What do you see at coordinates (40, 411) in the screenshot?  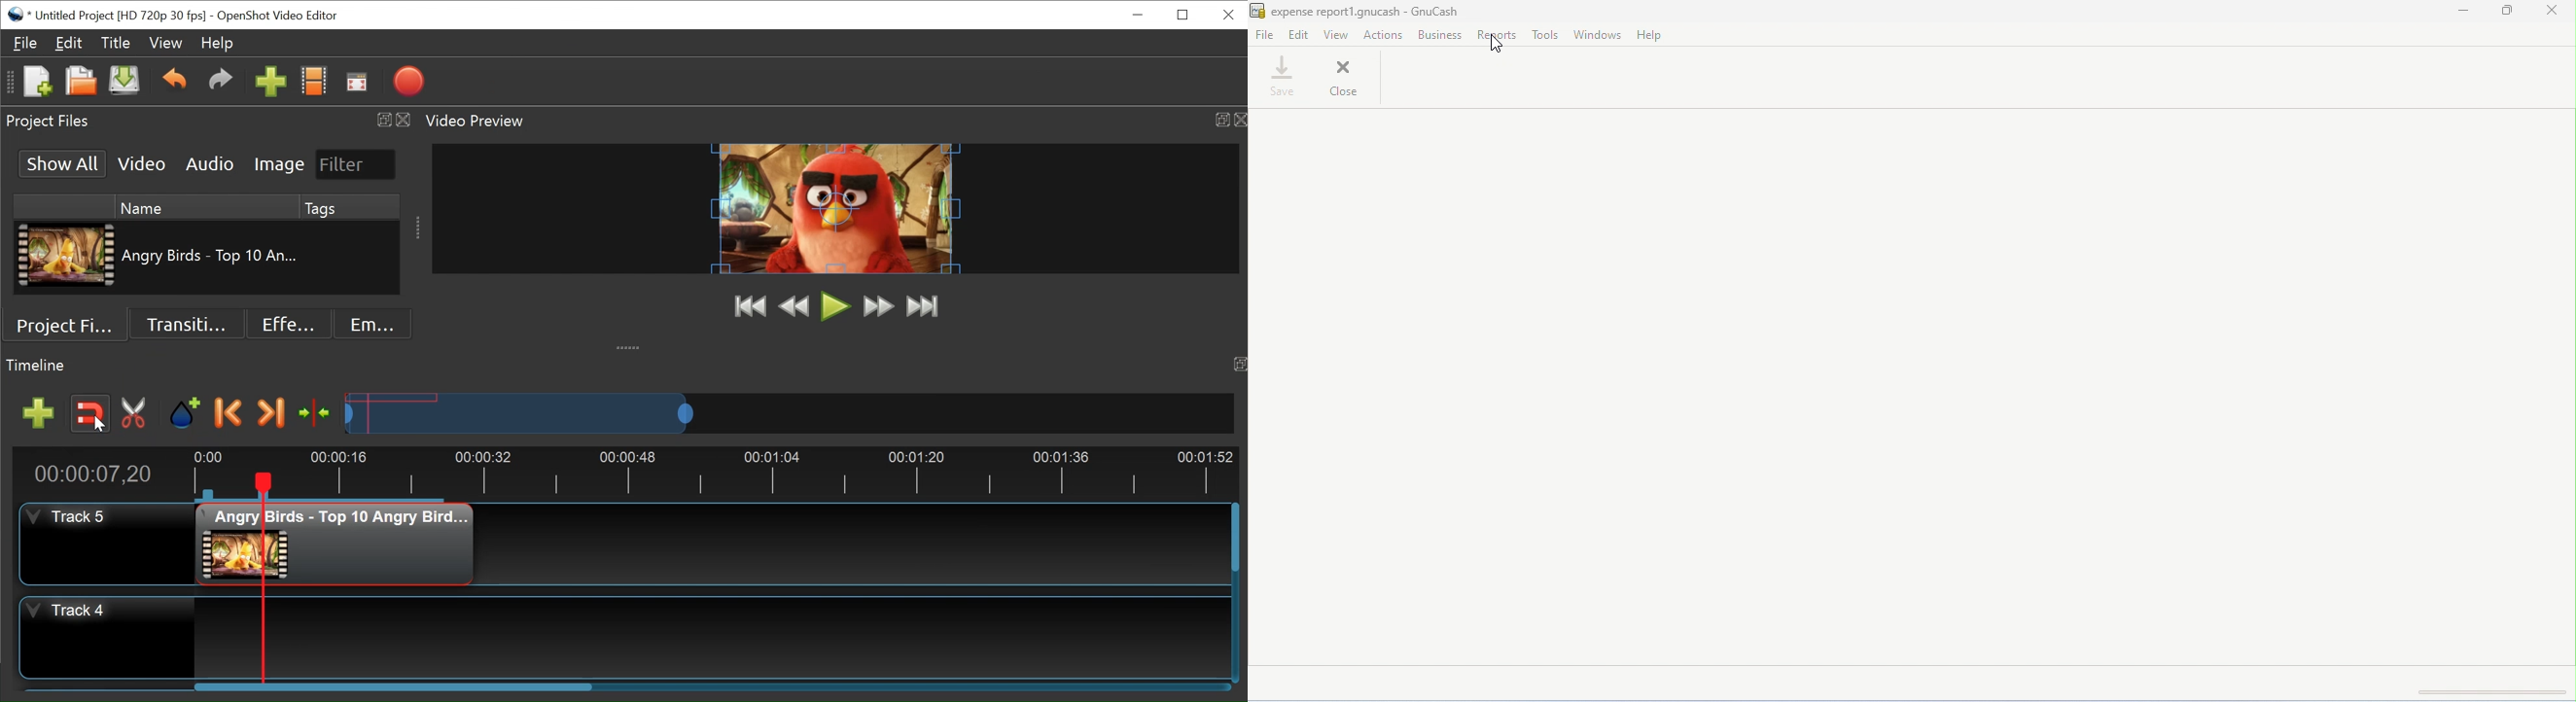 I see `Add Track` at bounding box center [40, 411].